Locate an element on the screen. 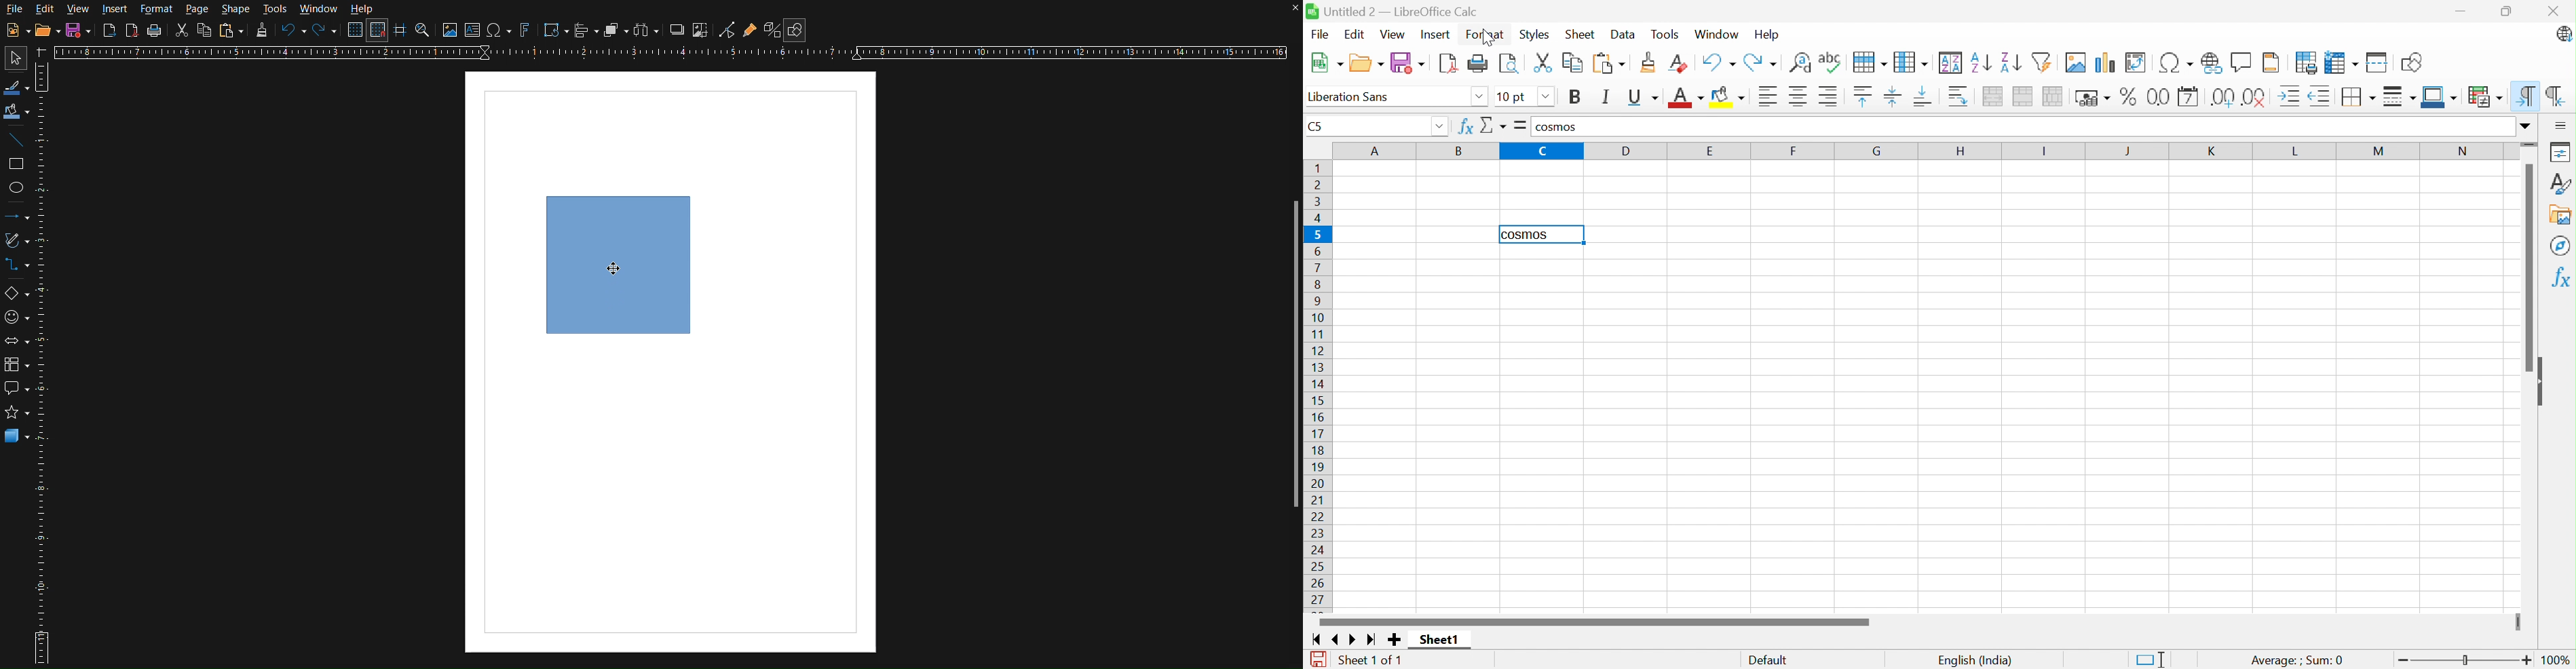  Format as number is located at coordinates (2161, 98).